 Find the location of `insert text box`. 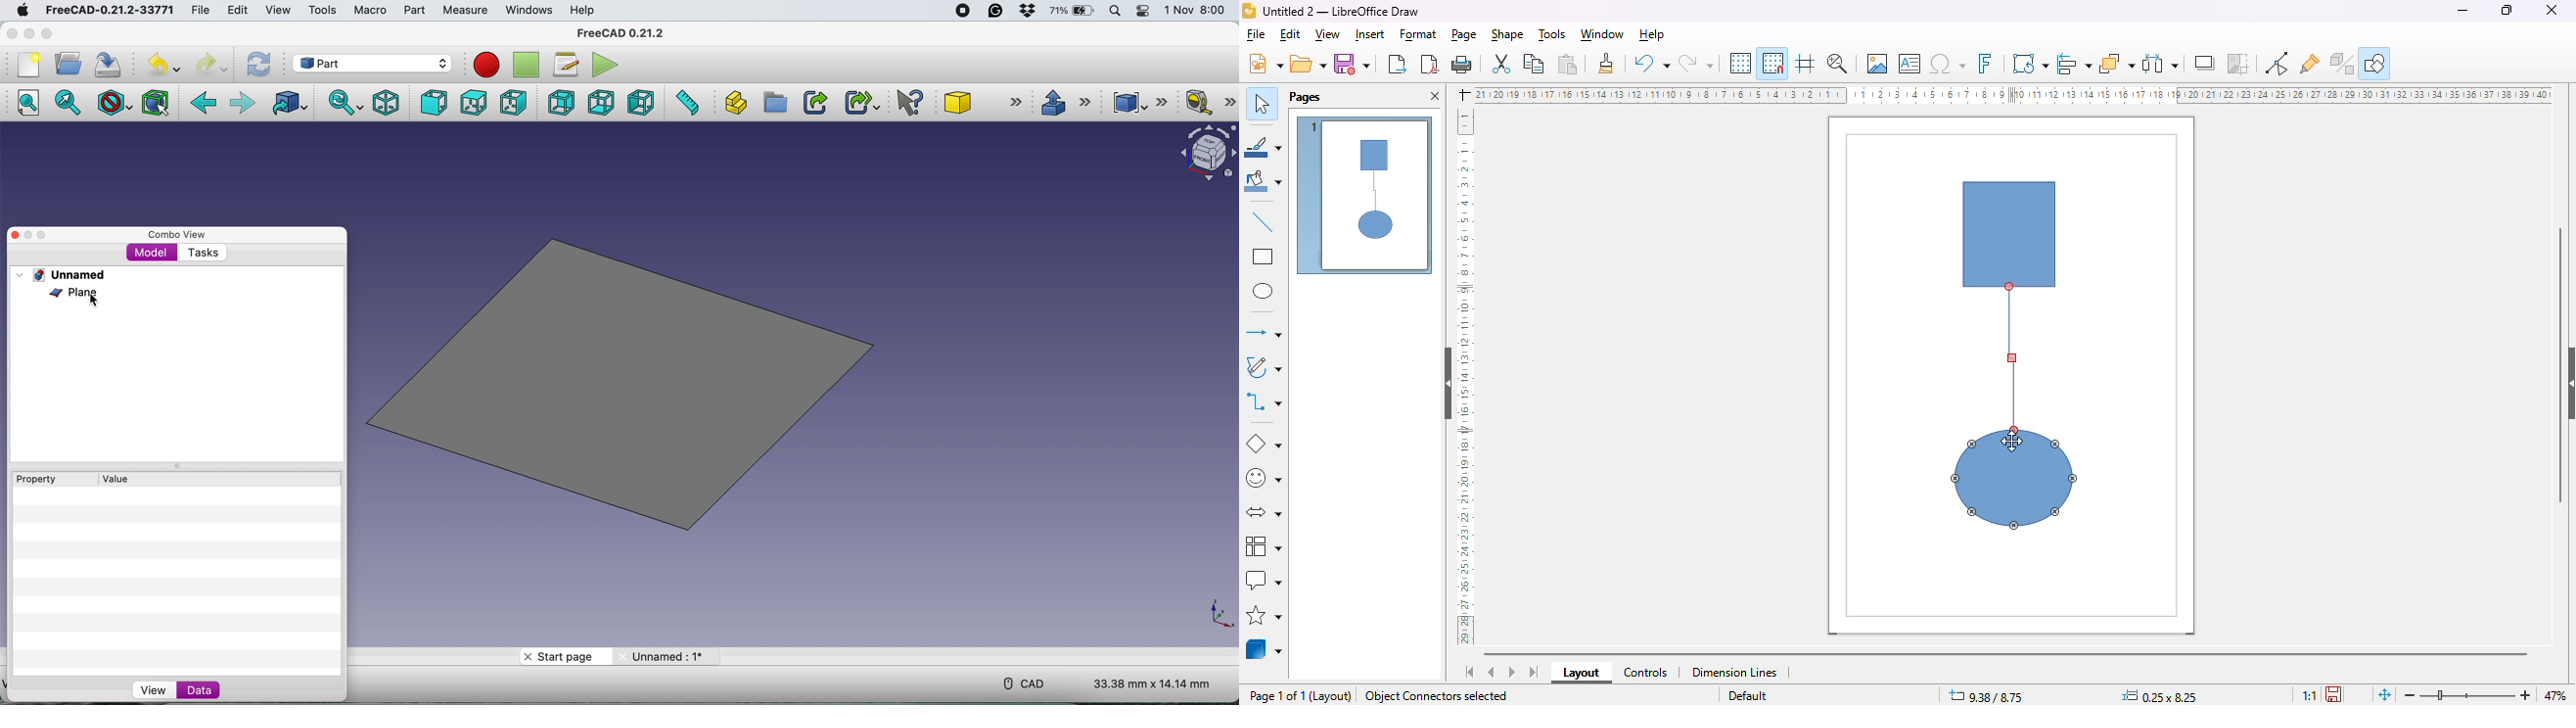

insert text box is located at coordinates (1909, 63).